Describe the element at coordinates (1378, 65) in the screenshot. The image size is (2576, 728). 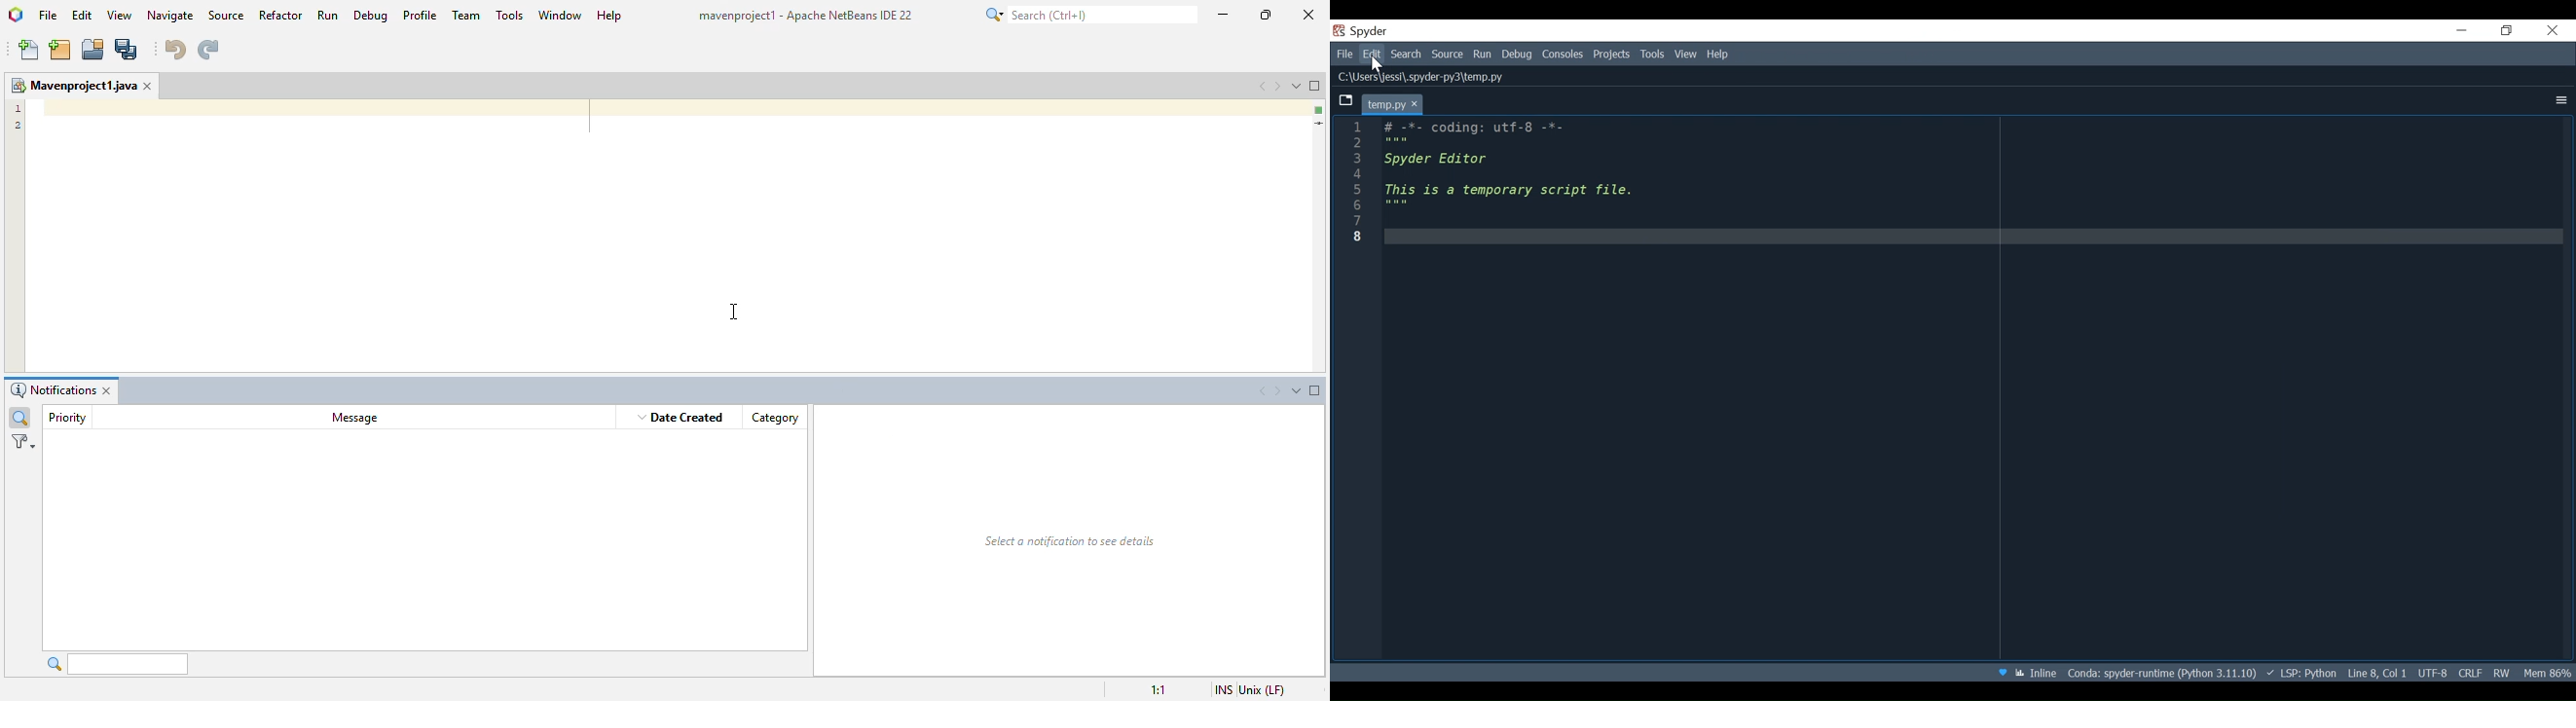
I see `Cursor` at that location.